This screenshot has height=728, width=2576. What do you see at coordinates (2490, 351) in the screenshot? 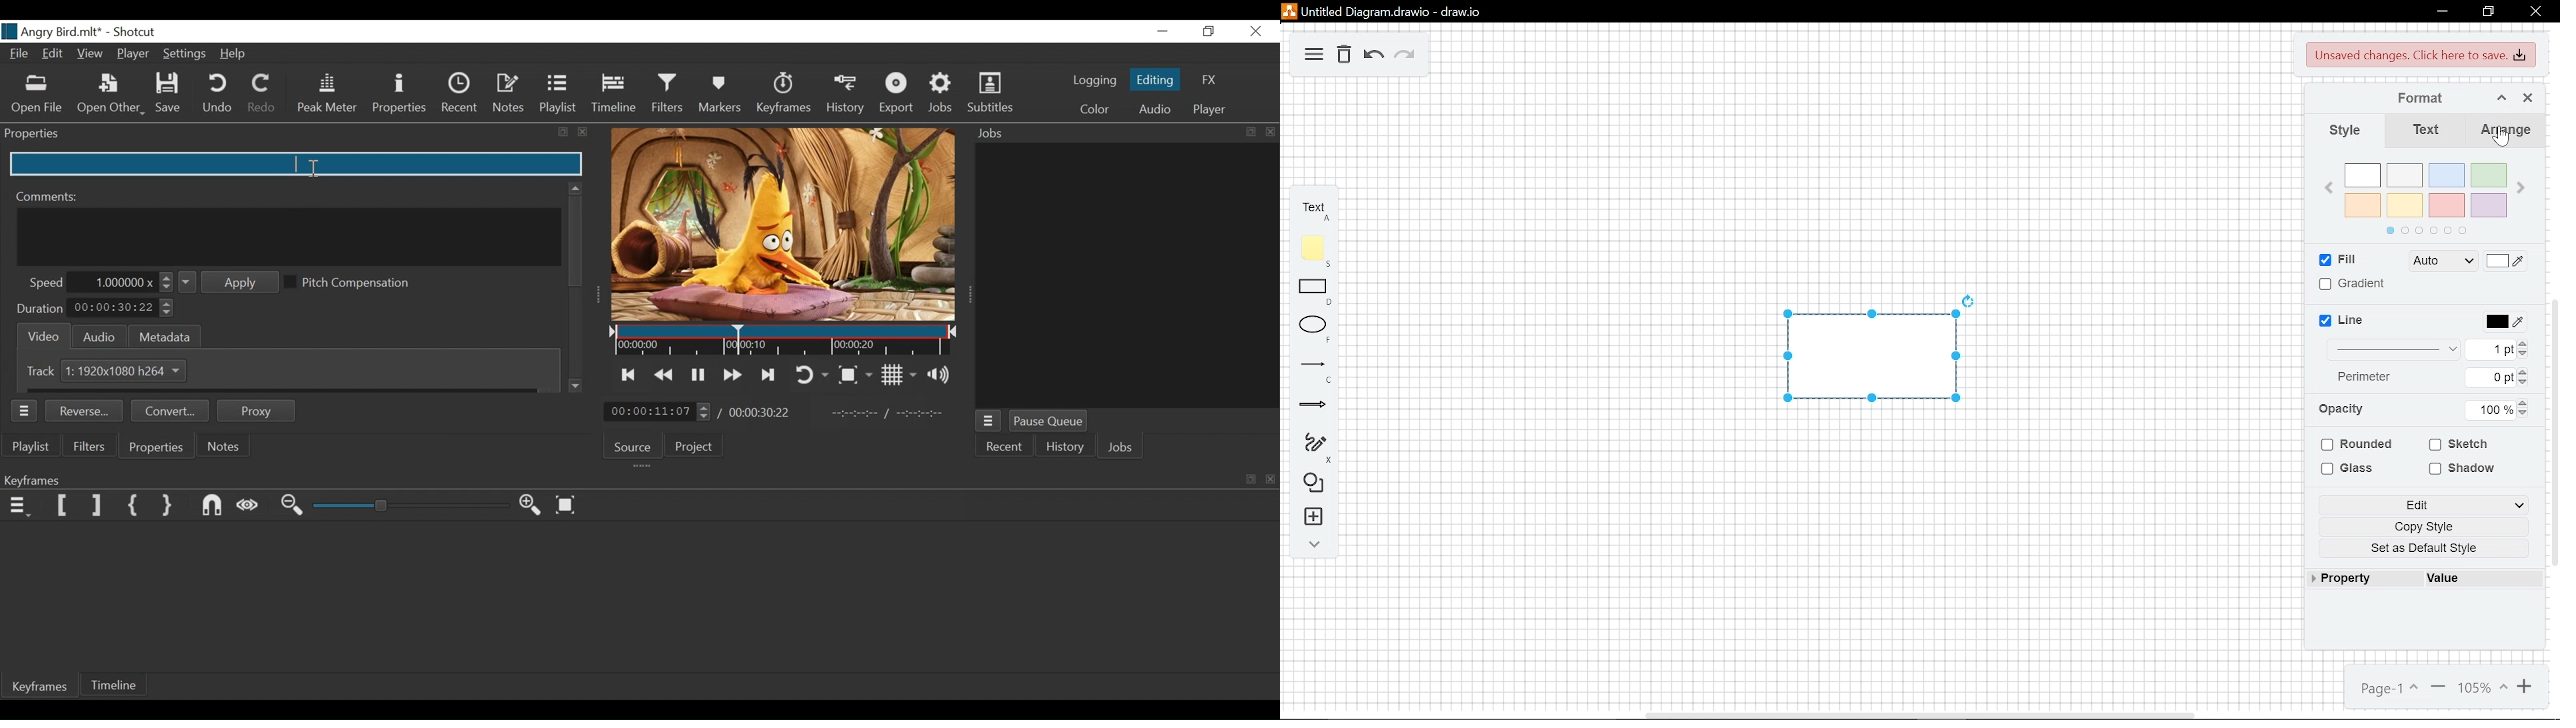
I see `current line width` at bounding box center [2490, 351].